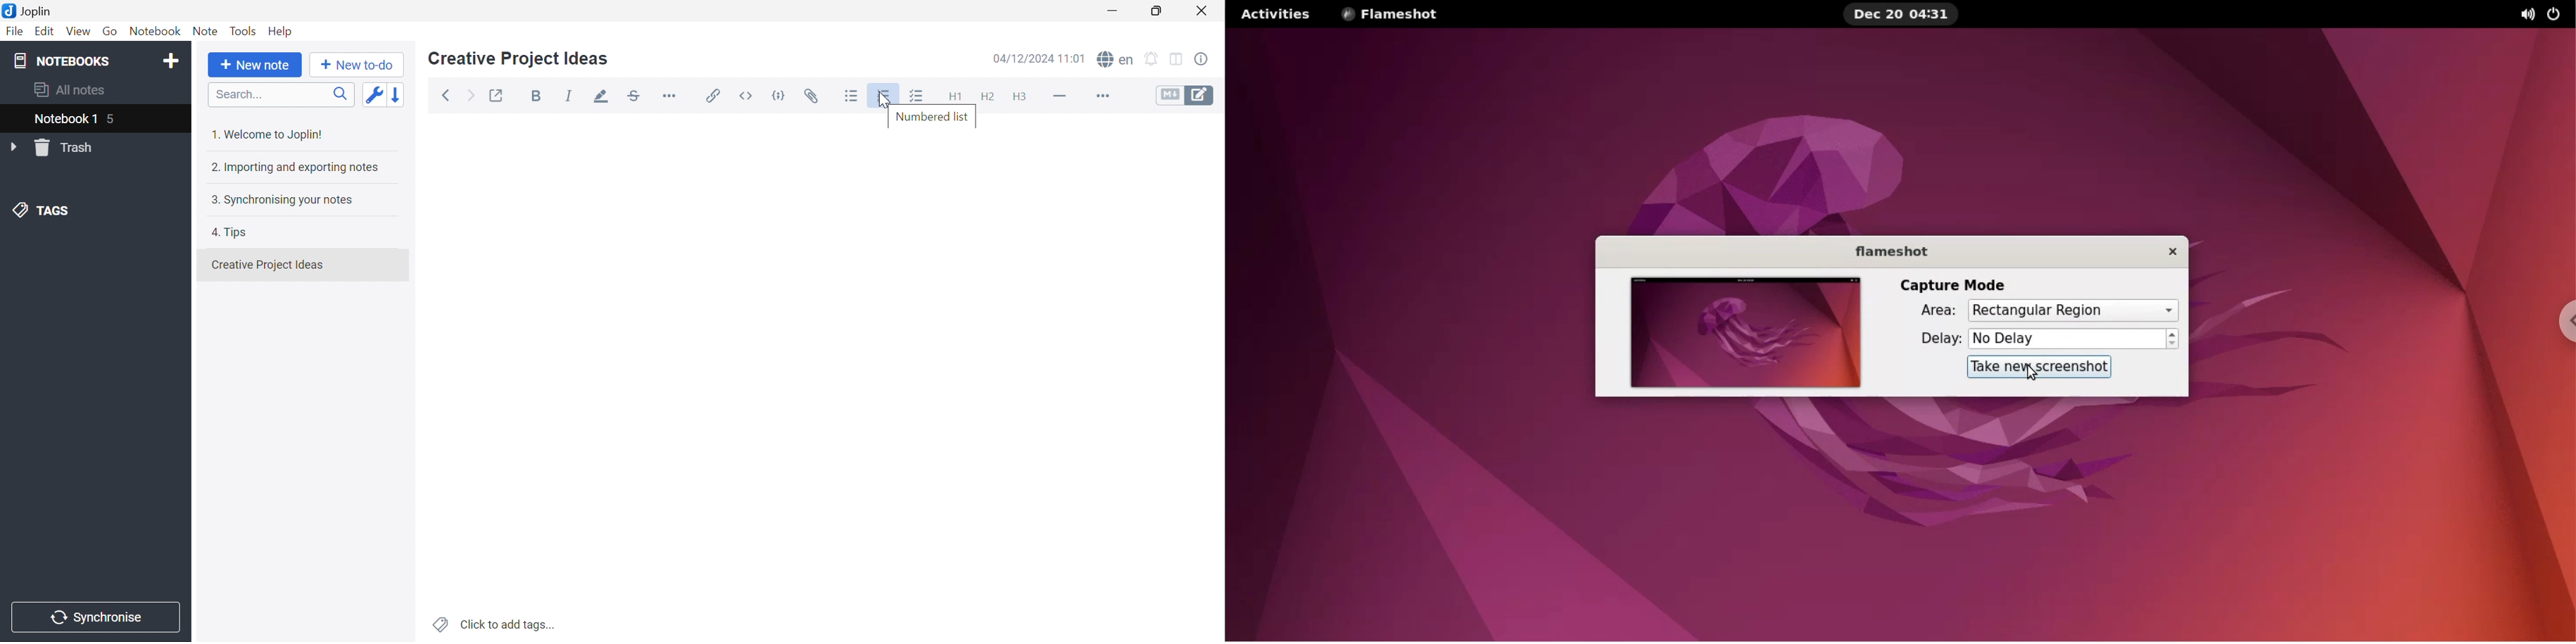  What do you see at coordinates (64, 61) in the screenshot?
I see `NOTEBOOKS` at bounding box center [64, 61].